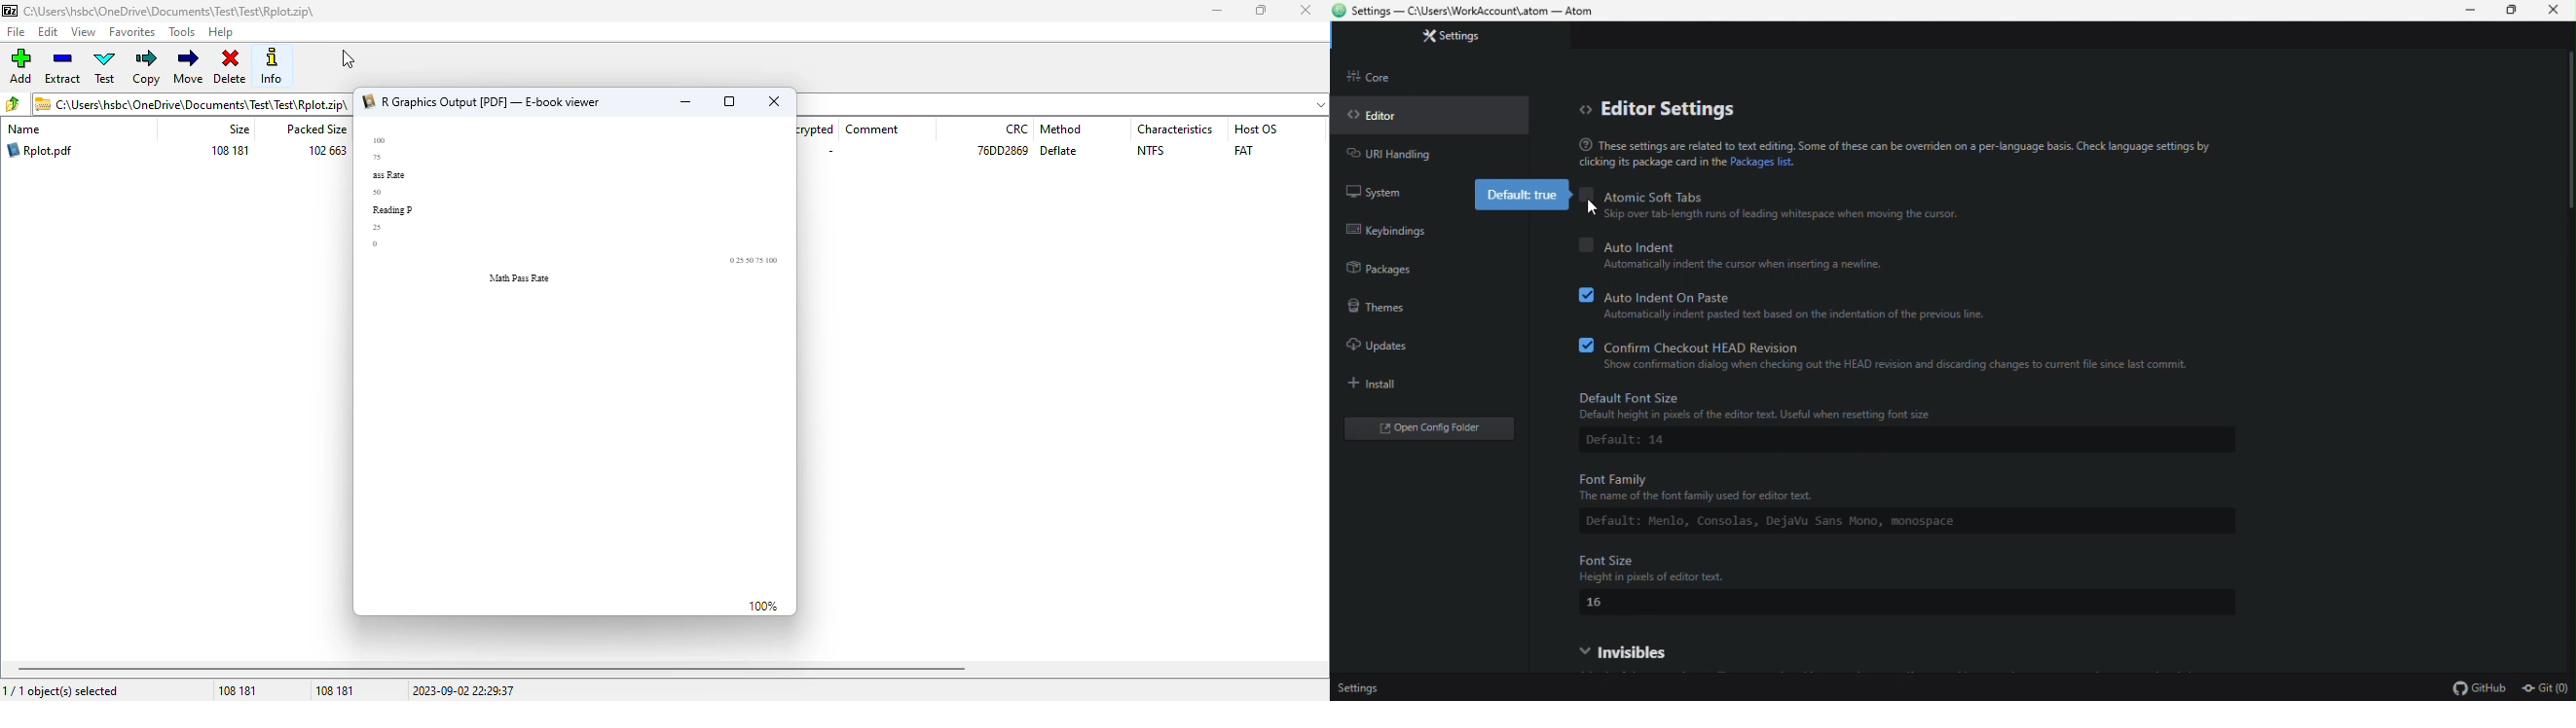 This screenshot has width=2576, height=728. I want to click on on, so click(1587, 344).